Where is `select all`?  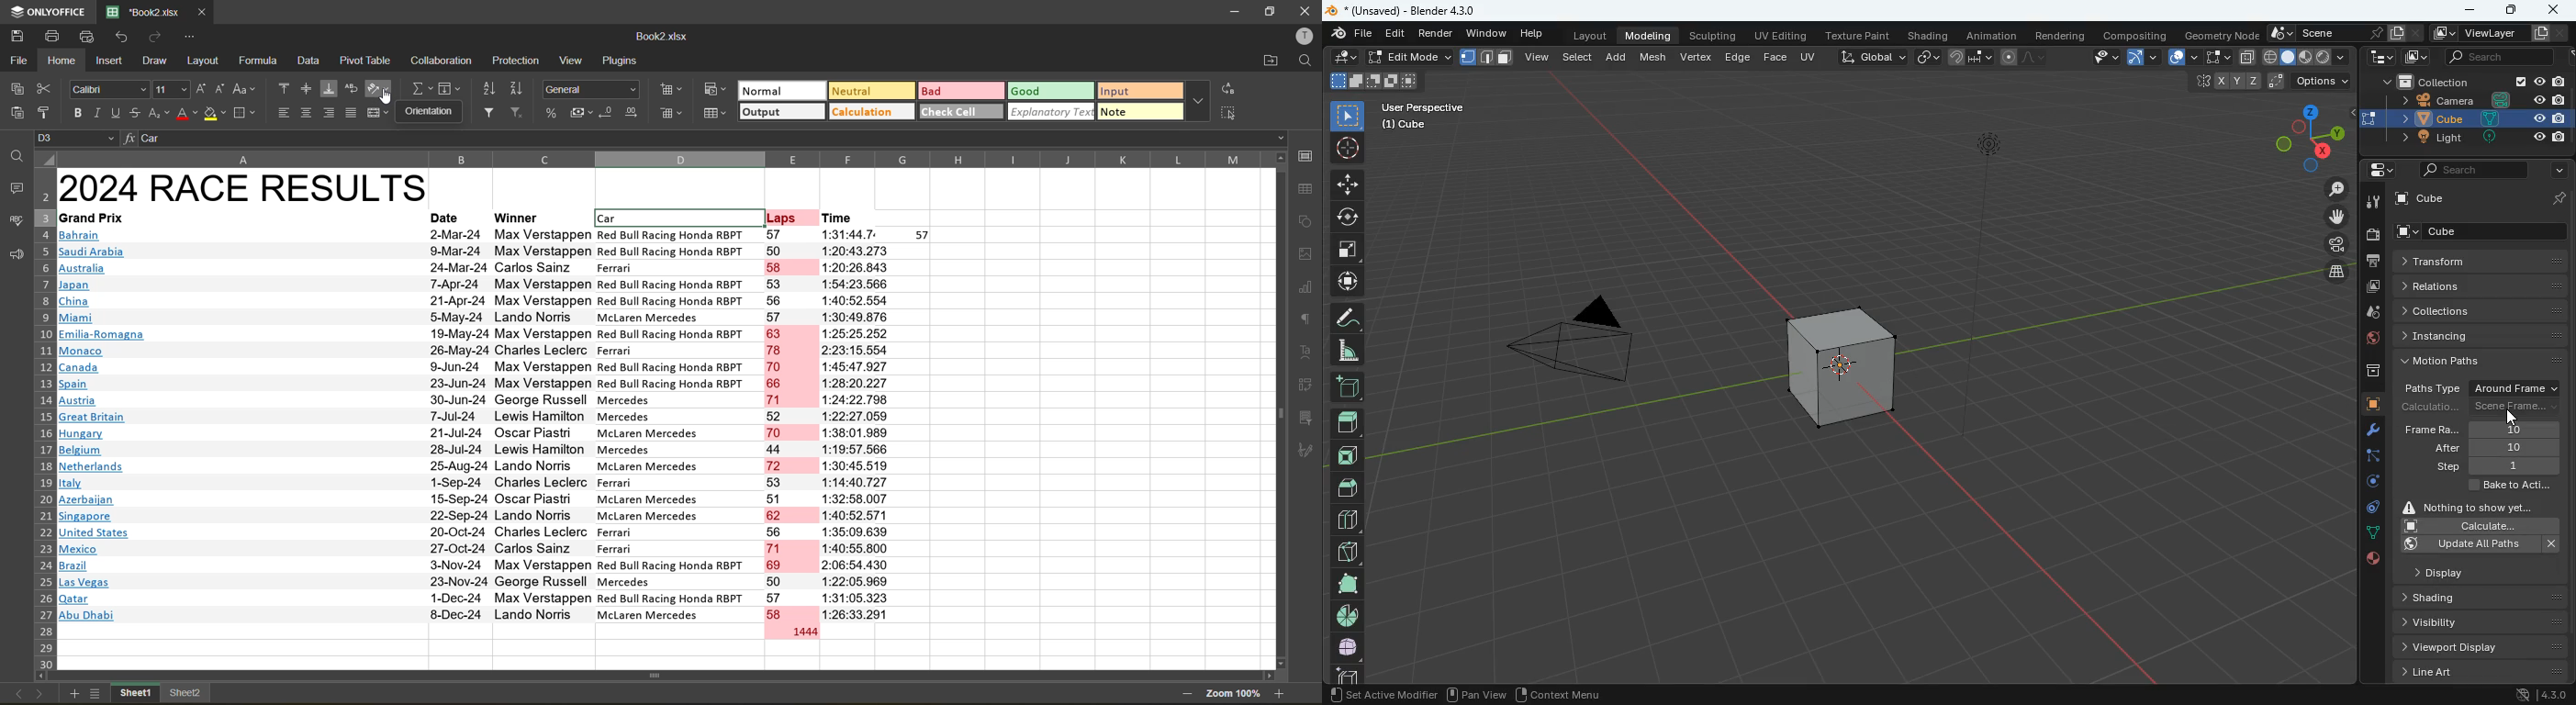
select all is located at coordinates (1232, 114).